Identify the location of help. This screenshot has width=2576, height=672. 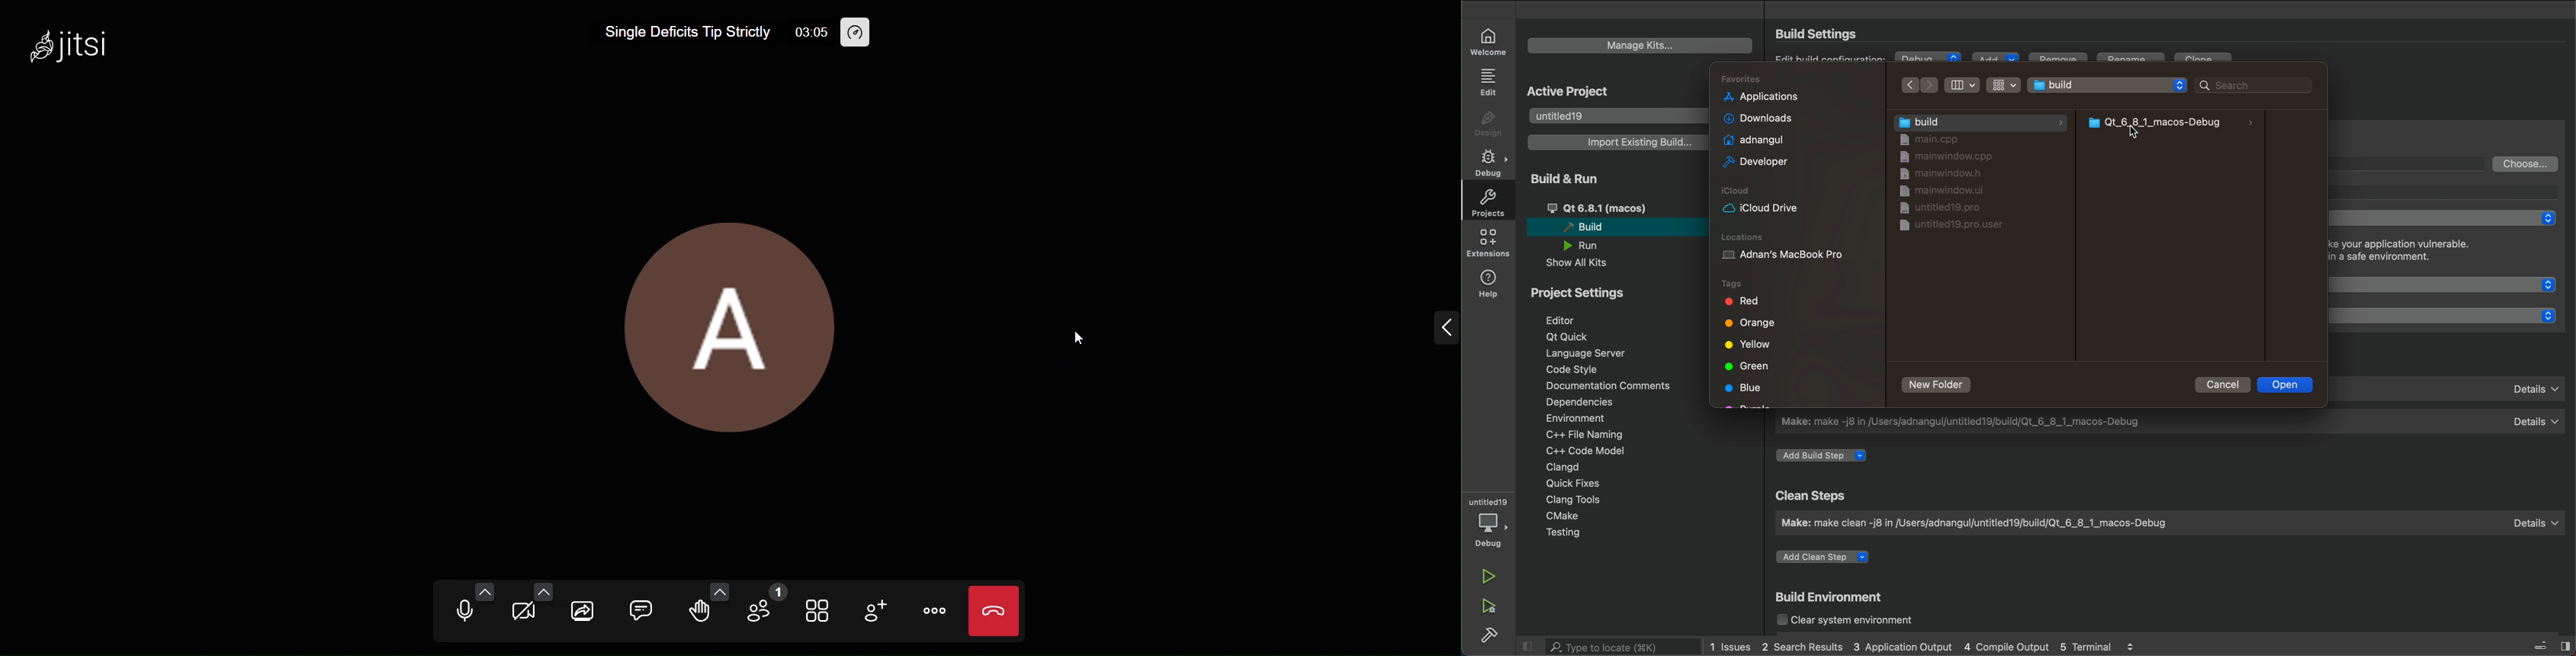
(1490, 282).